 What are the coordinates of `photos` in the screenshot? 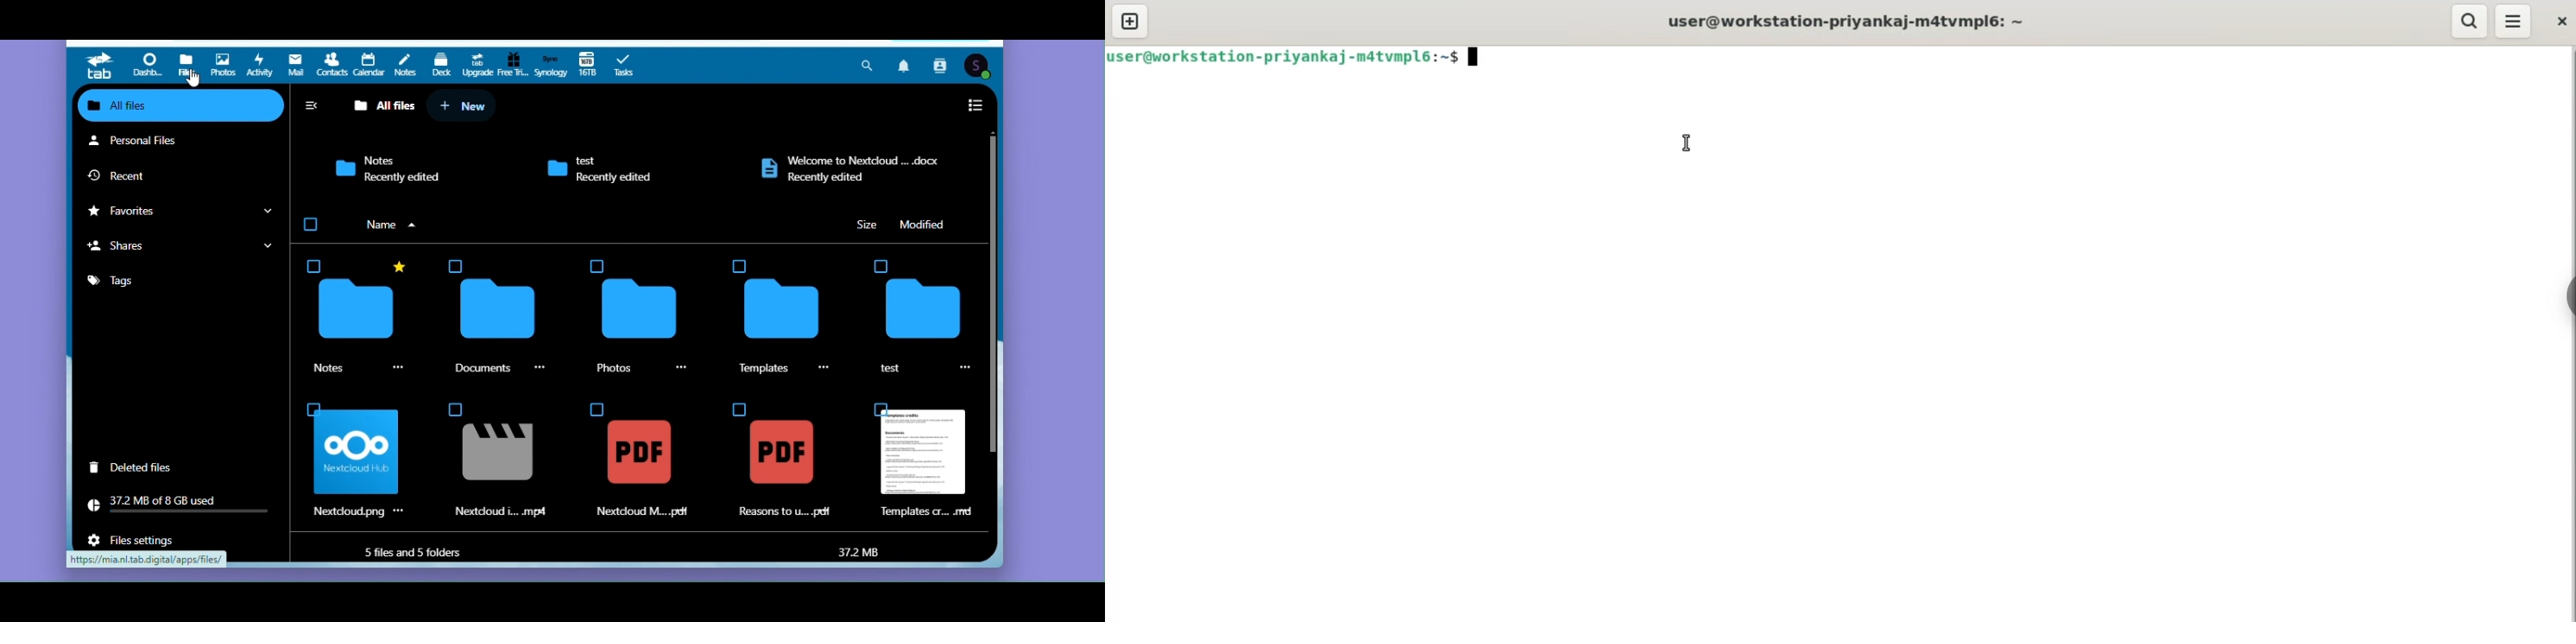 It's located at (648, 313).